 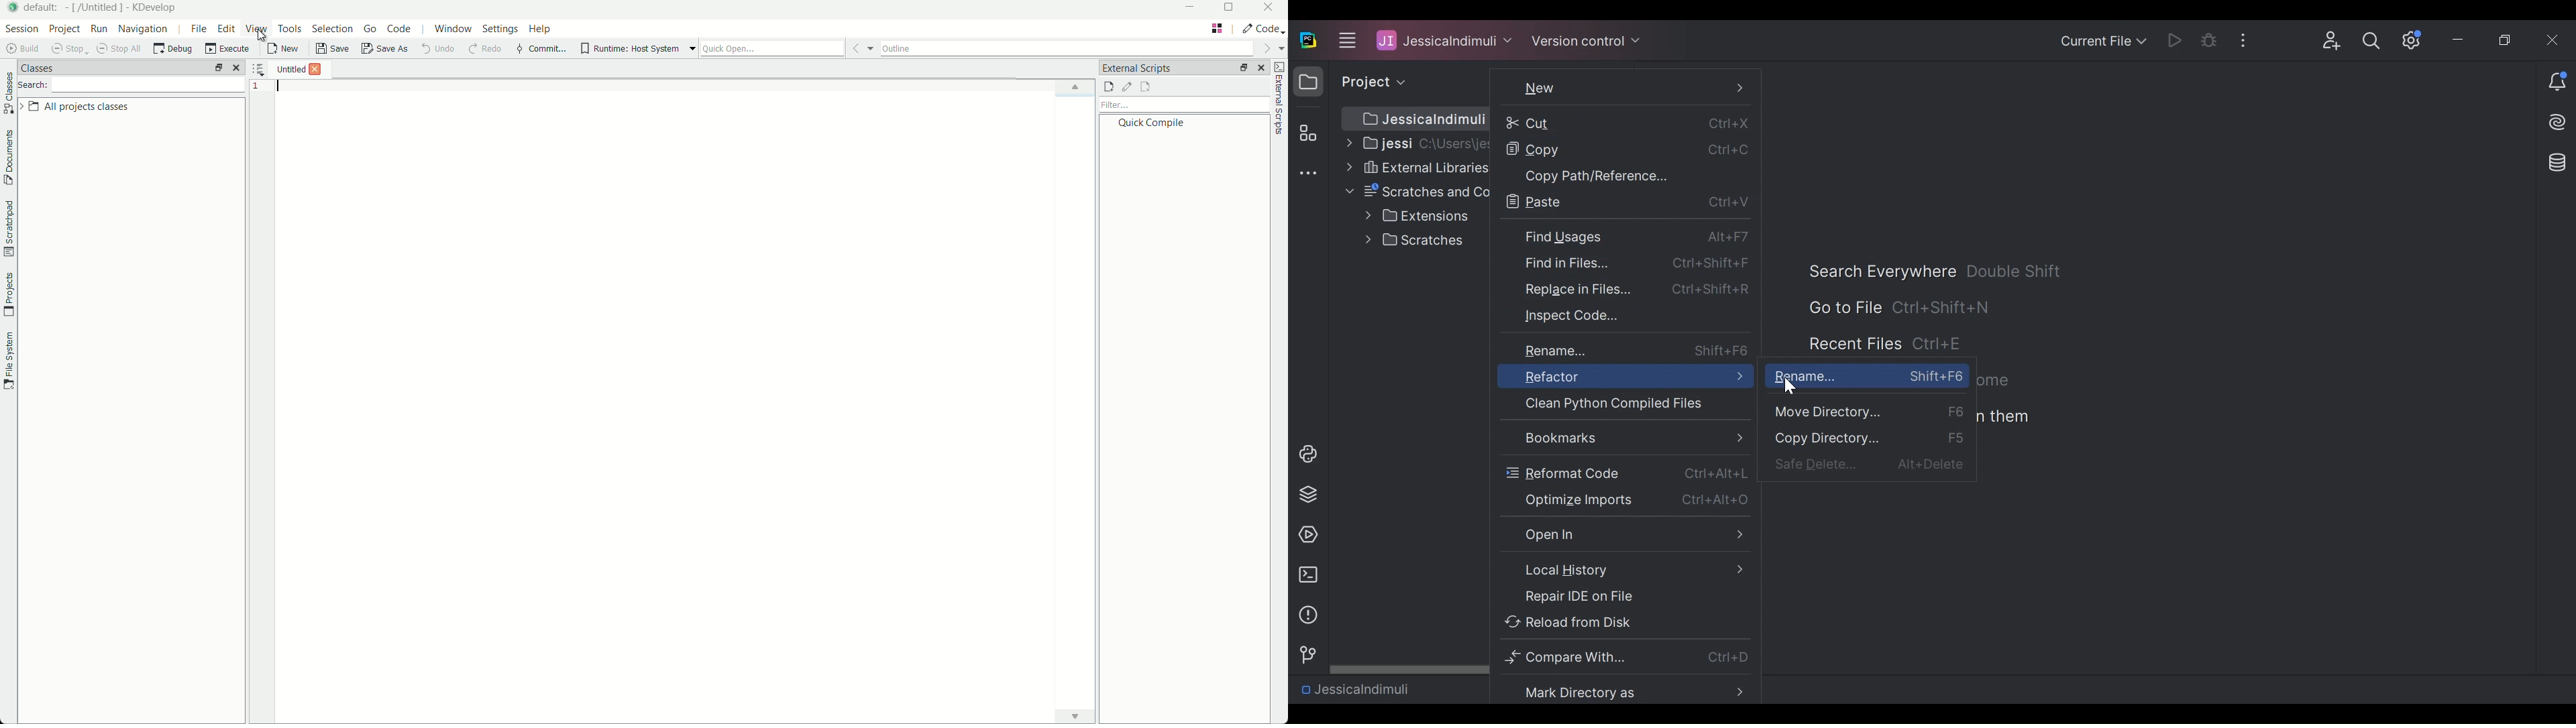 I want to click on Replace in Files, so click(x=1623, y=288).